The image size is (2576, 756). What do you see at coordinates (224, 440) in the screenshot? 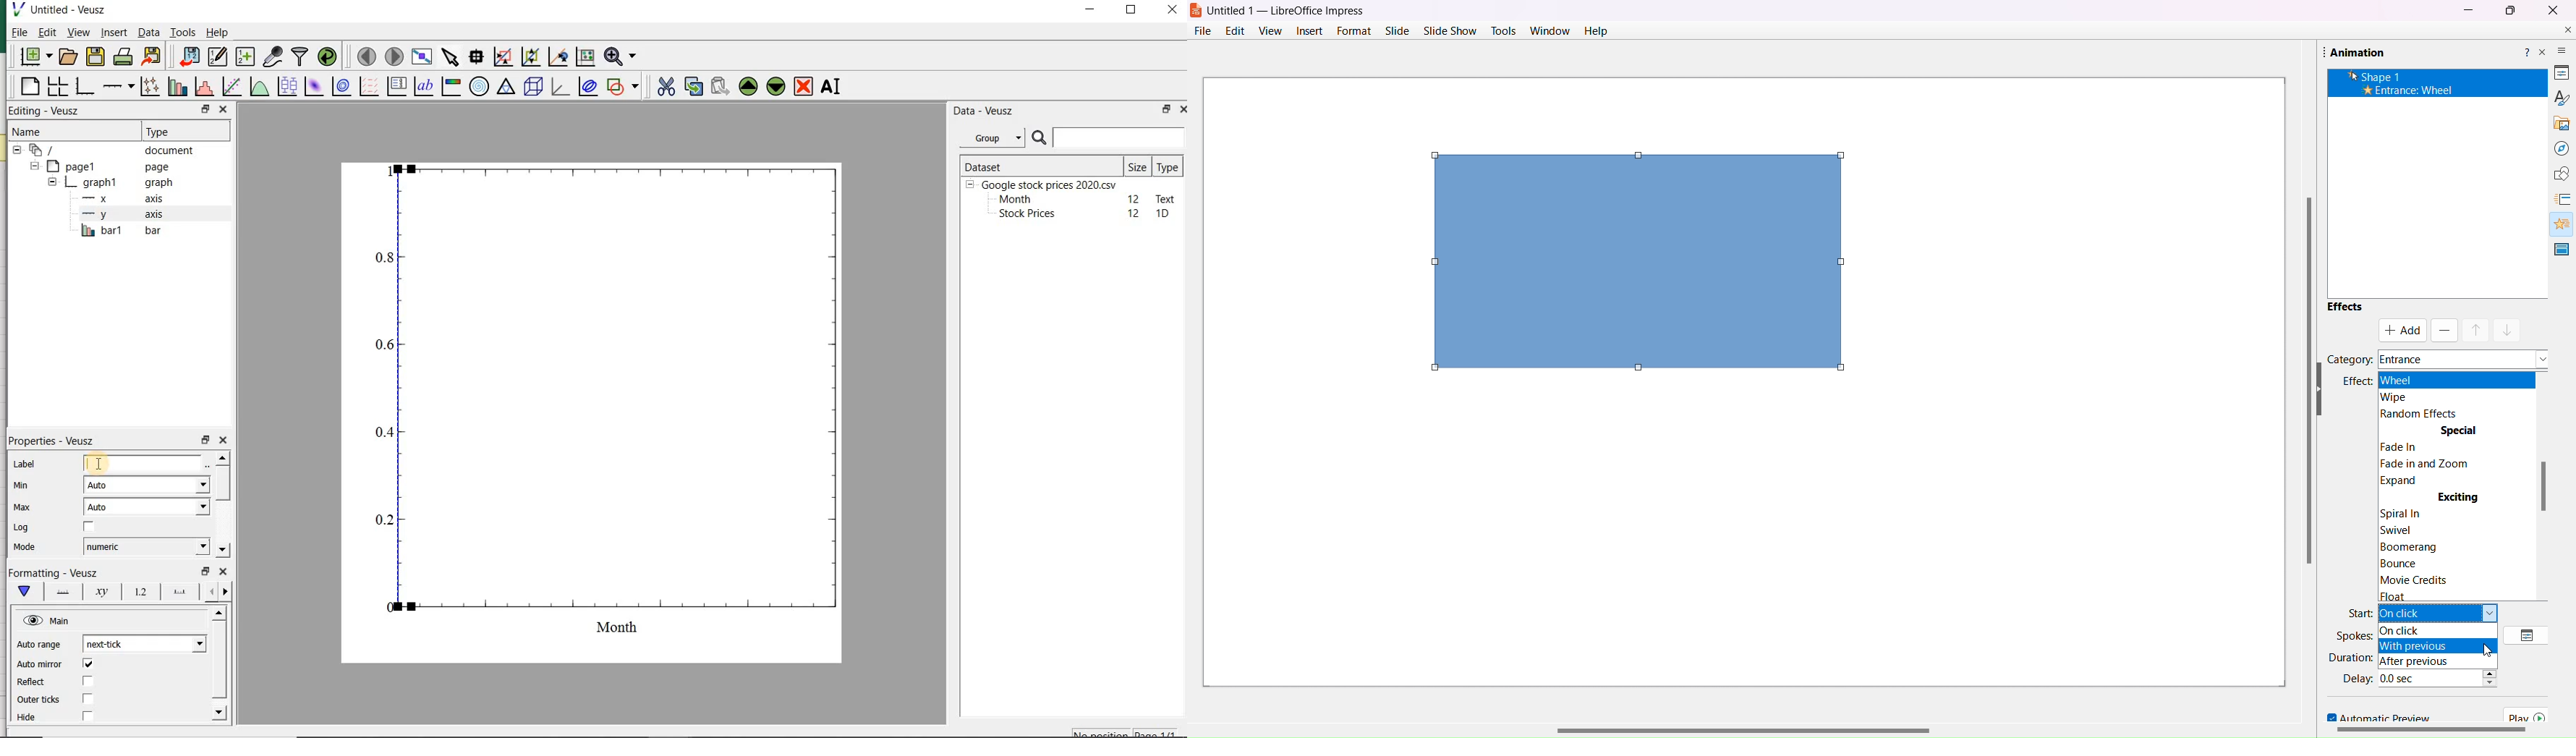
I see `close` at bounding box center [224, 440].